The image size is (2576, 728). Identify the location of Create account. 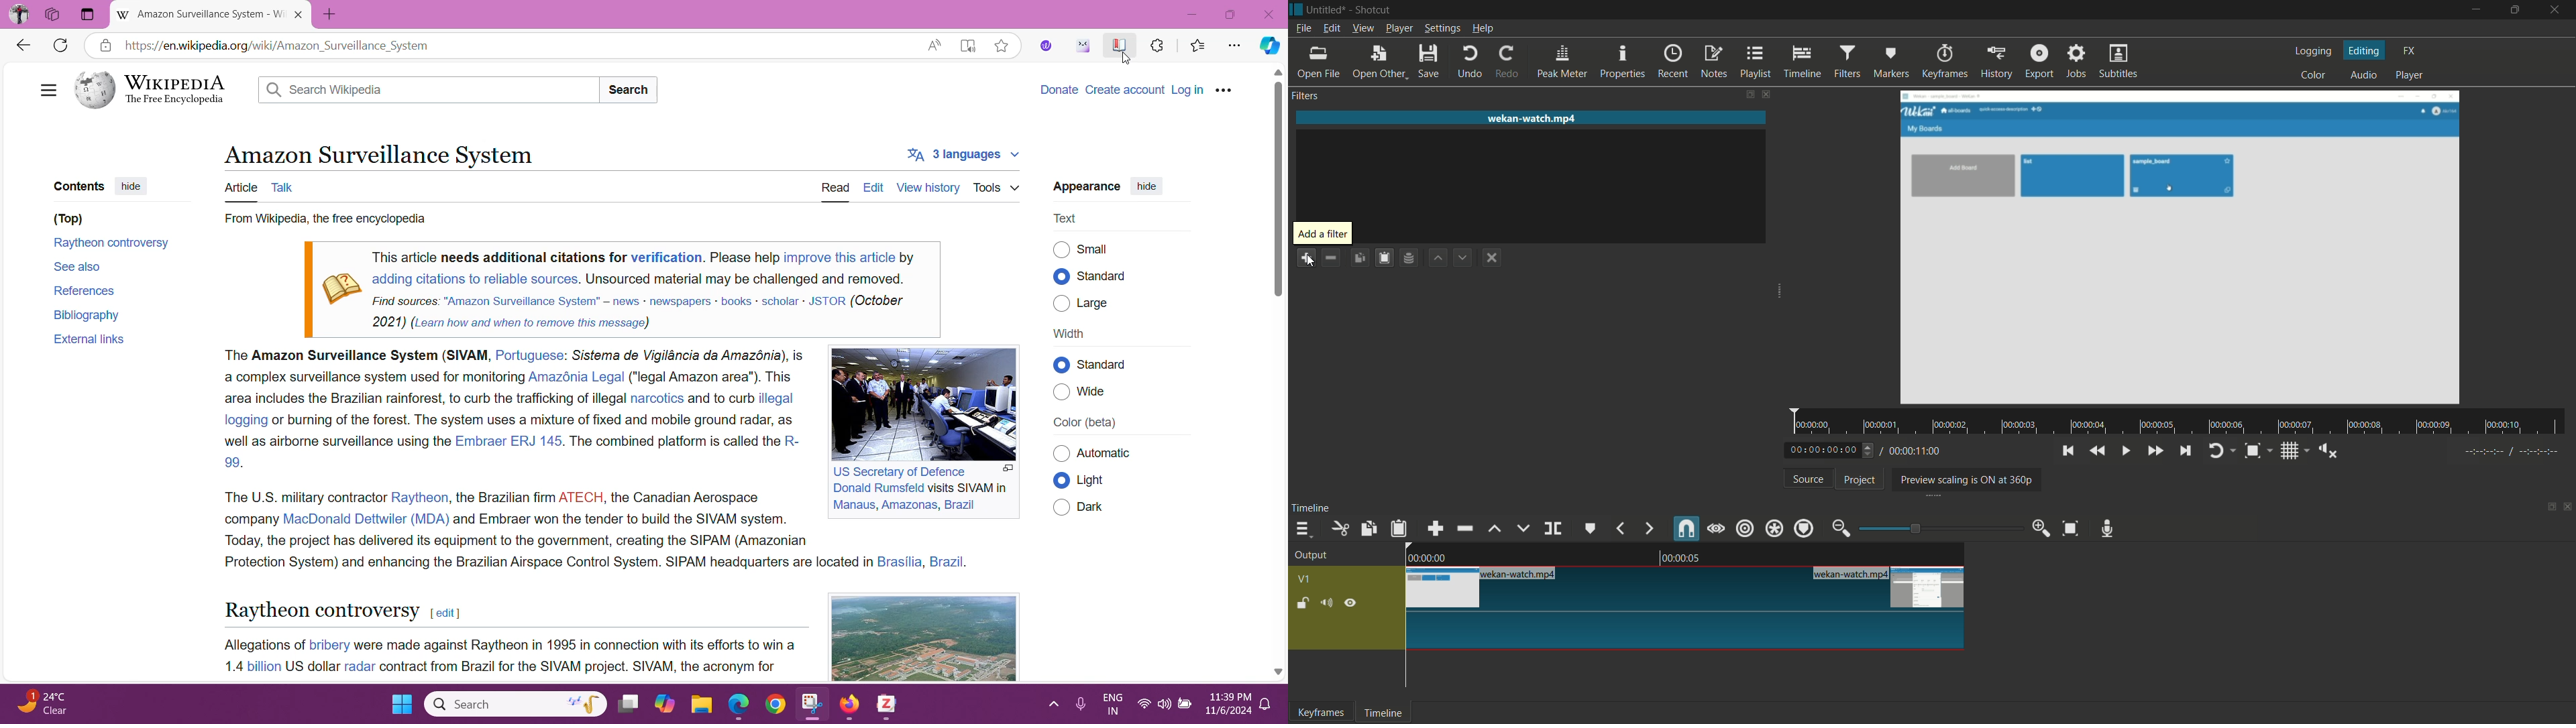
(1126, 89).